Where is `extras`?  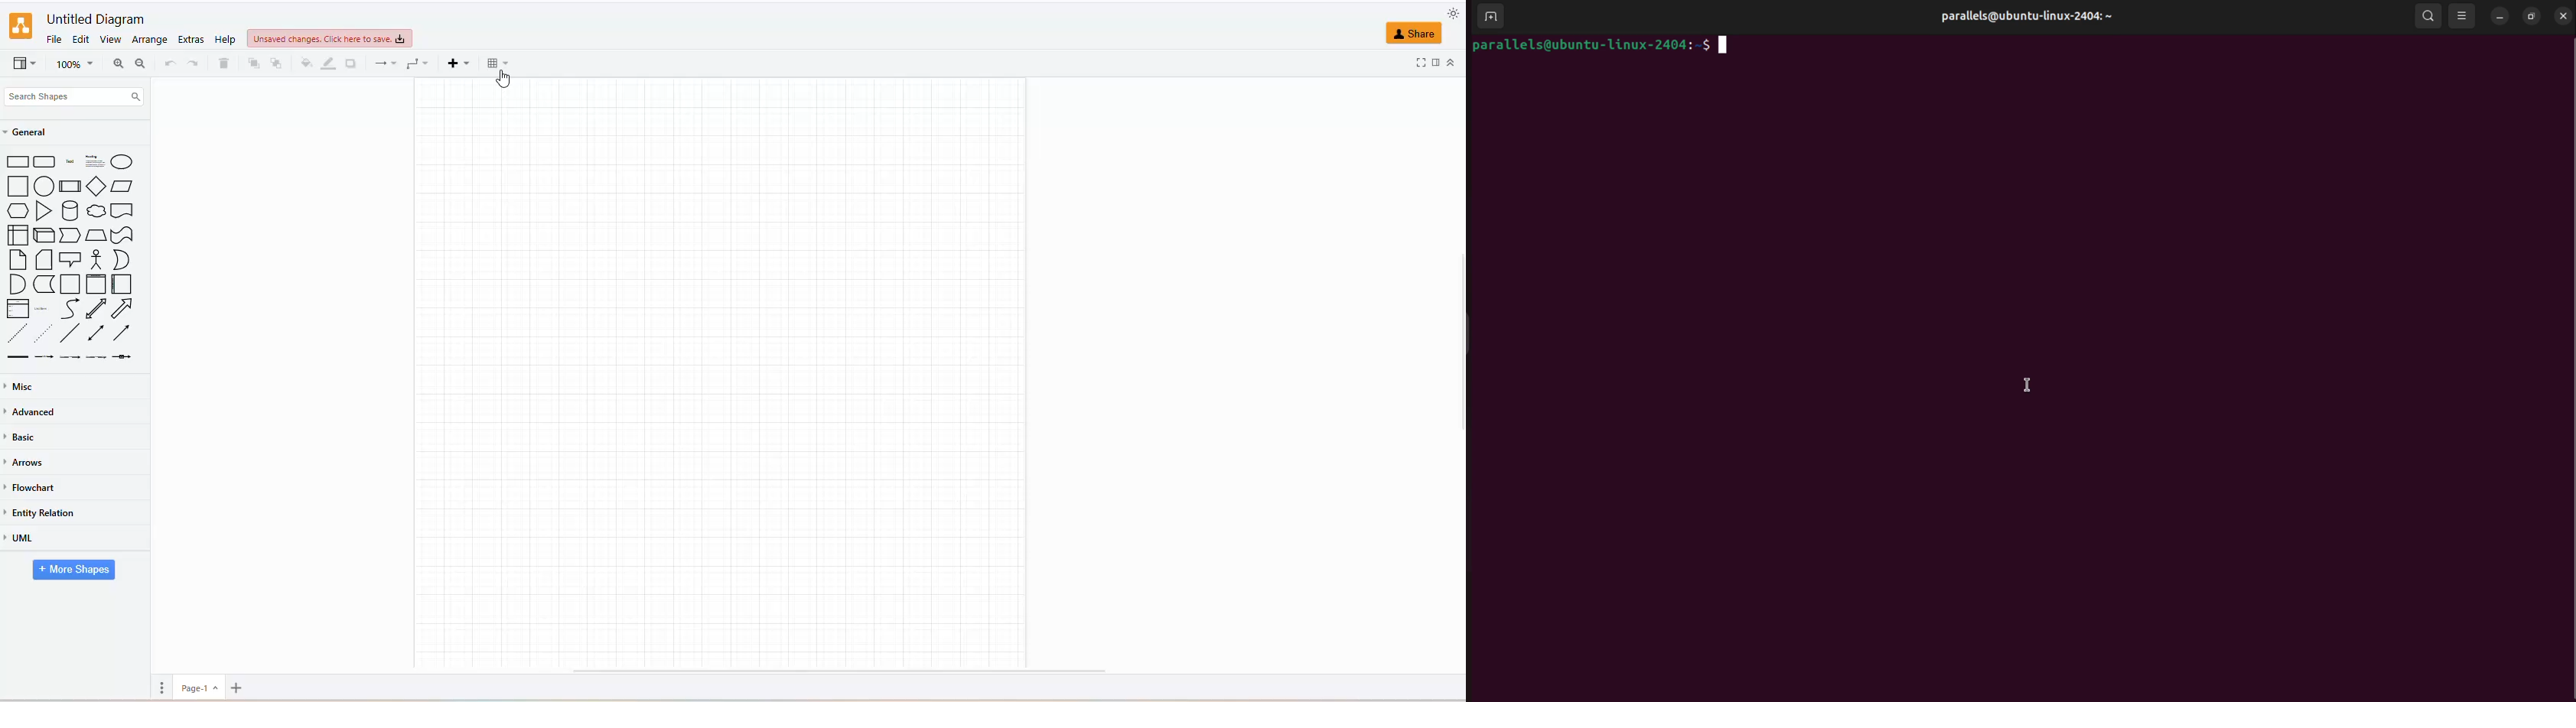
extras is located at coordinates (192, 40).